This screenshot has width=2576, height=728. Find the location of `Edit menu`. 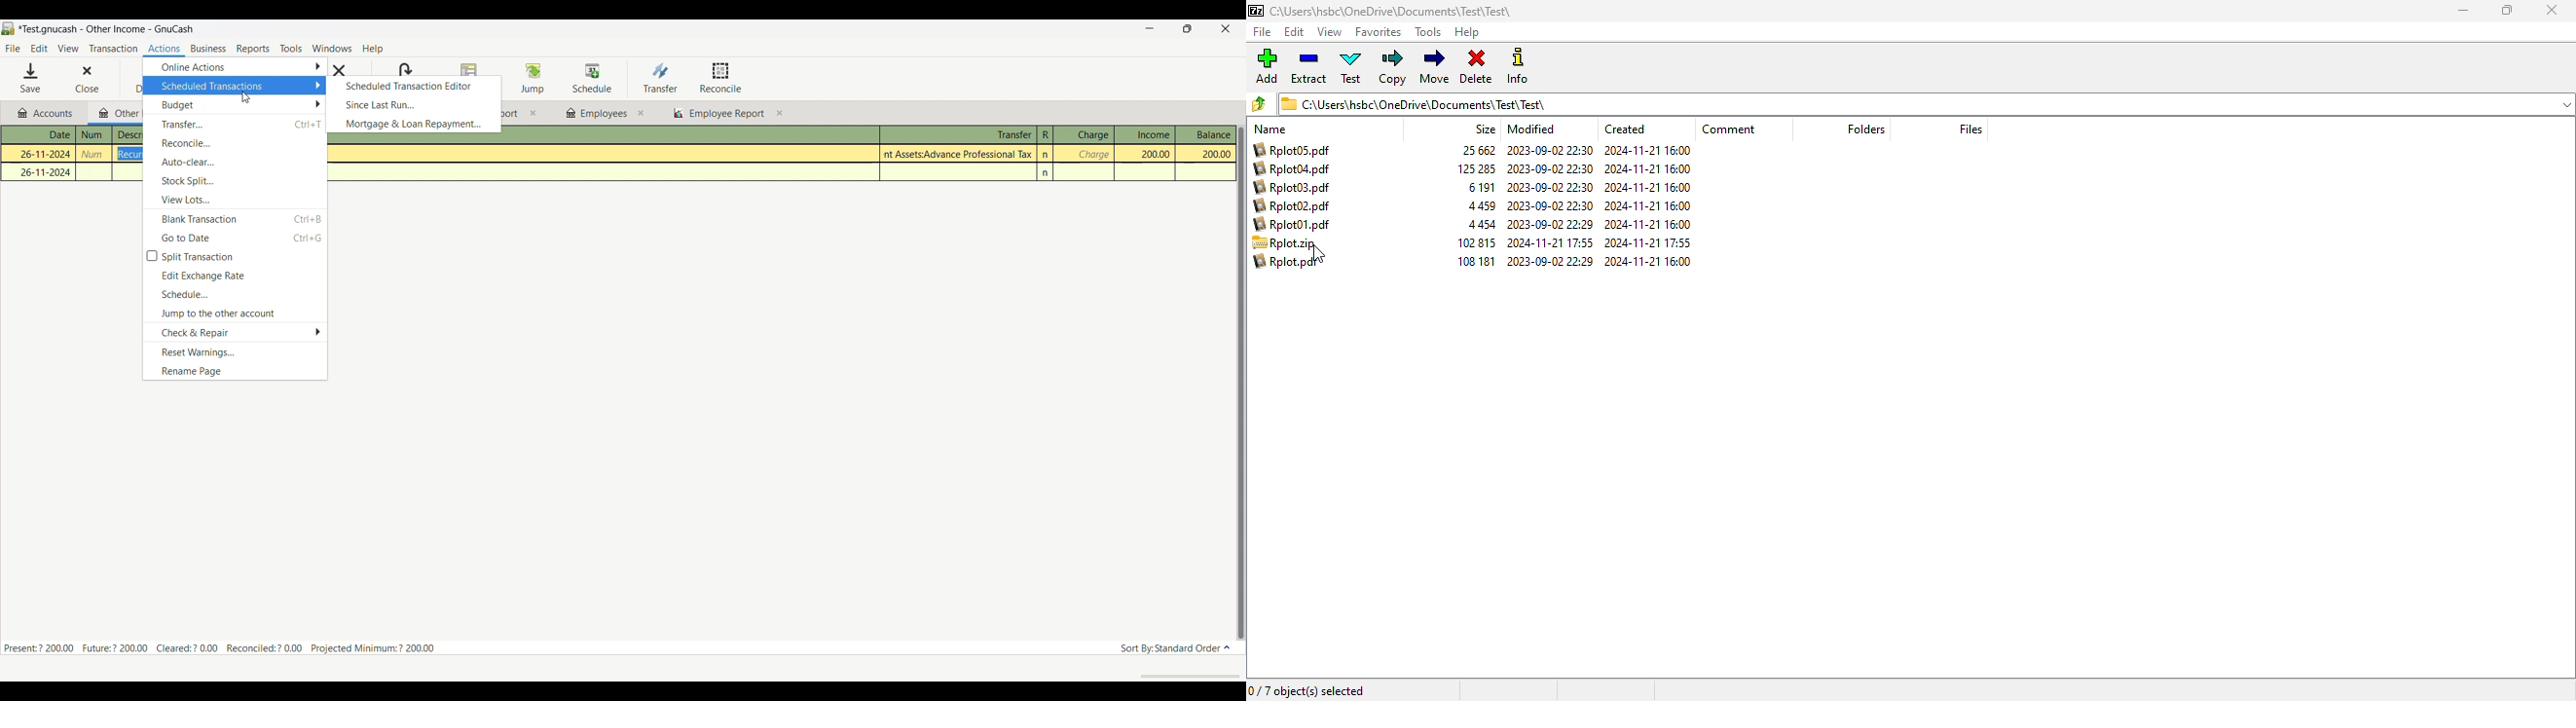

Edit menu is located at coordinates (39, 49).